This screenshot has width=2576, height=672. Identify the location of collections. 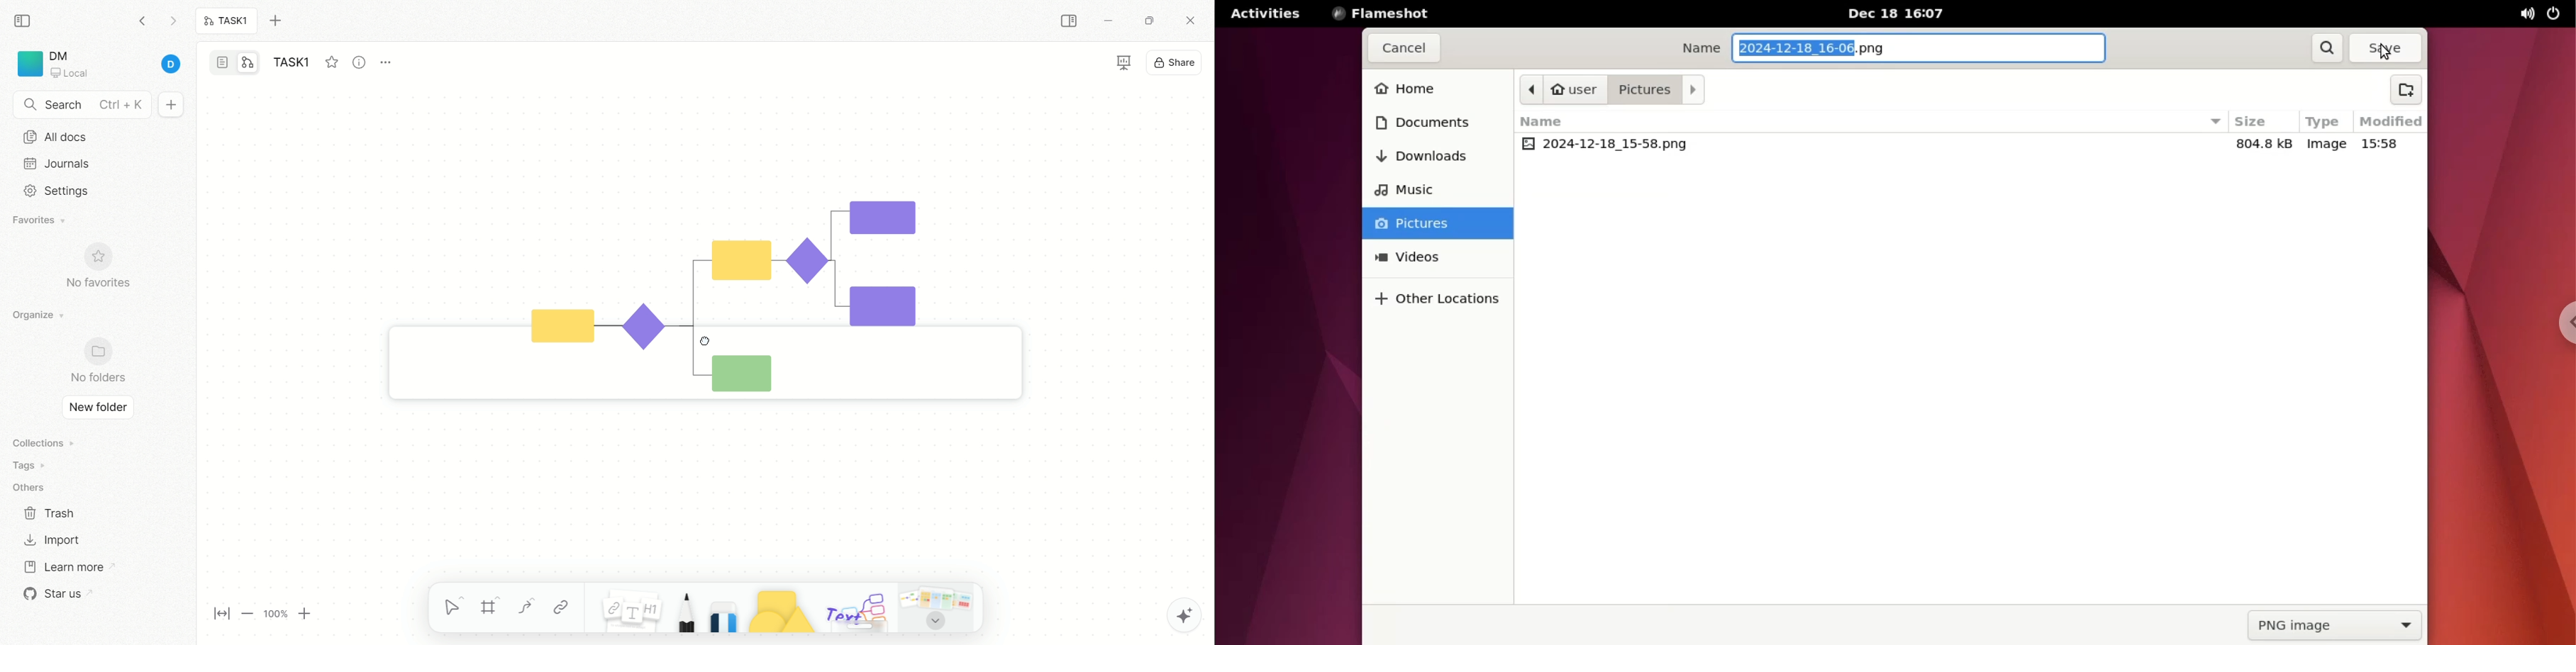
(41, 443).